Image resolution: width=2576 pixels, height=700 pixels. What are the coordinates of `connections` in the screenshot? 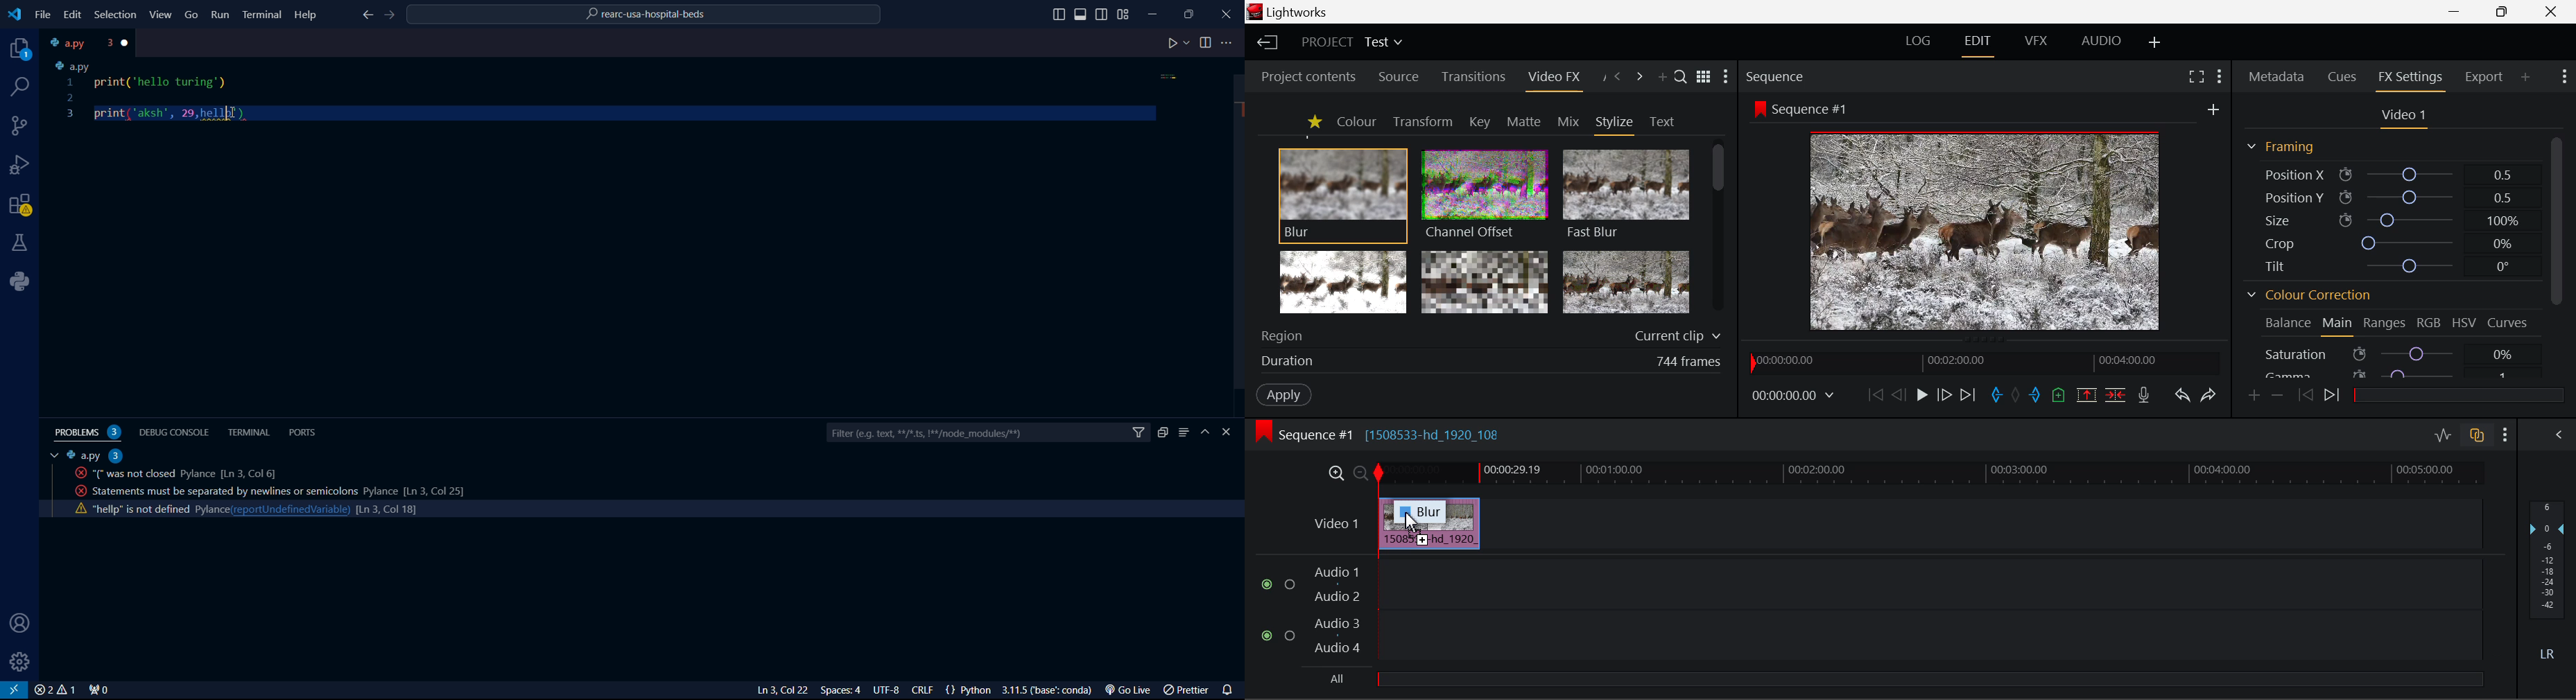 It's located at (20, 126).